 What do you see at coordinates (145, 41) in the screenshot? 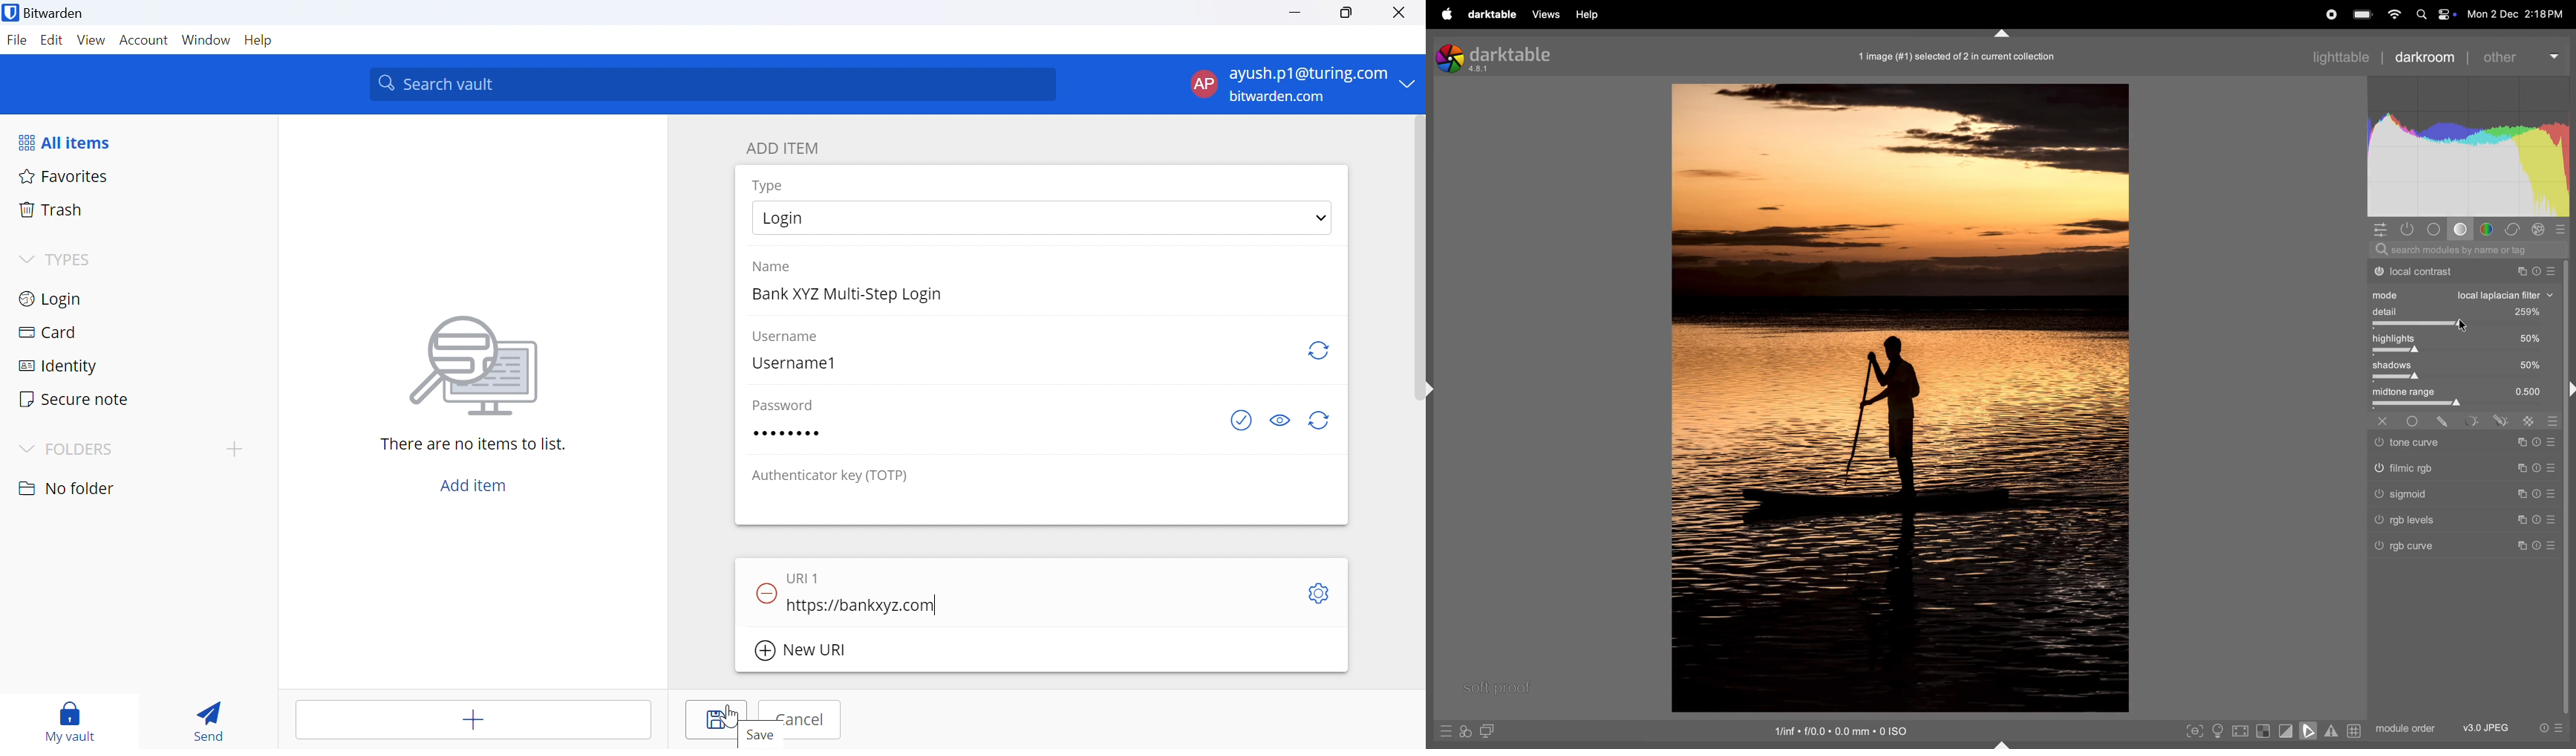
I see `Account` at bounding box center [145, 41].